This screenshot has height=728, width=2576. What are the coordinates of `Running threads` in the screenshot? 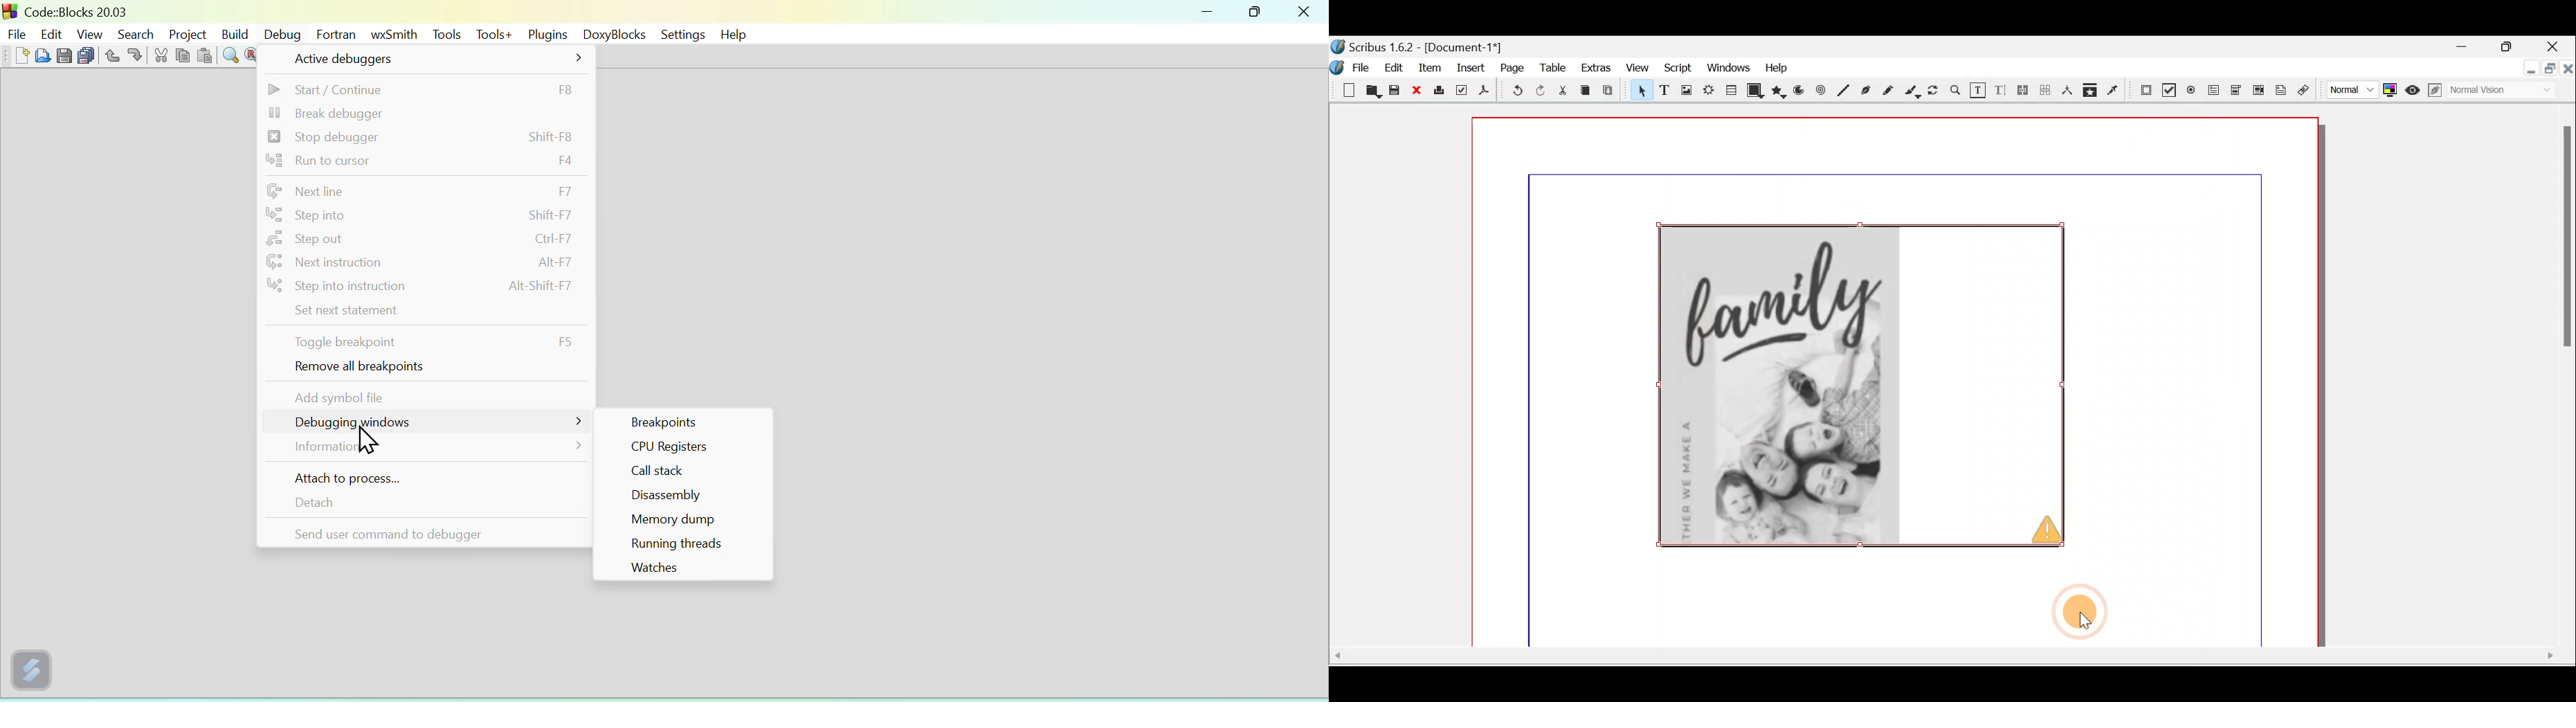 It's located at (685, 544).